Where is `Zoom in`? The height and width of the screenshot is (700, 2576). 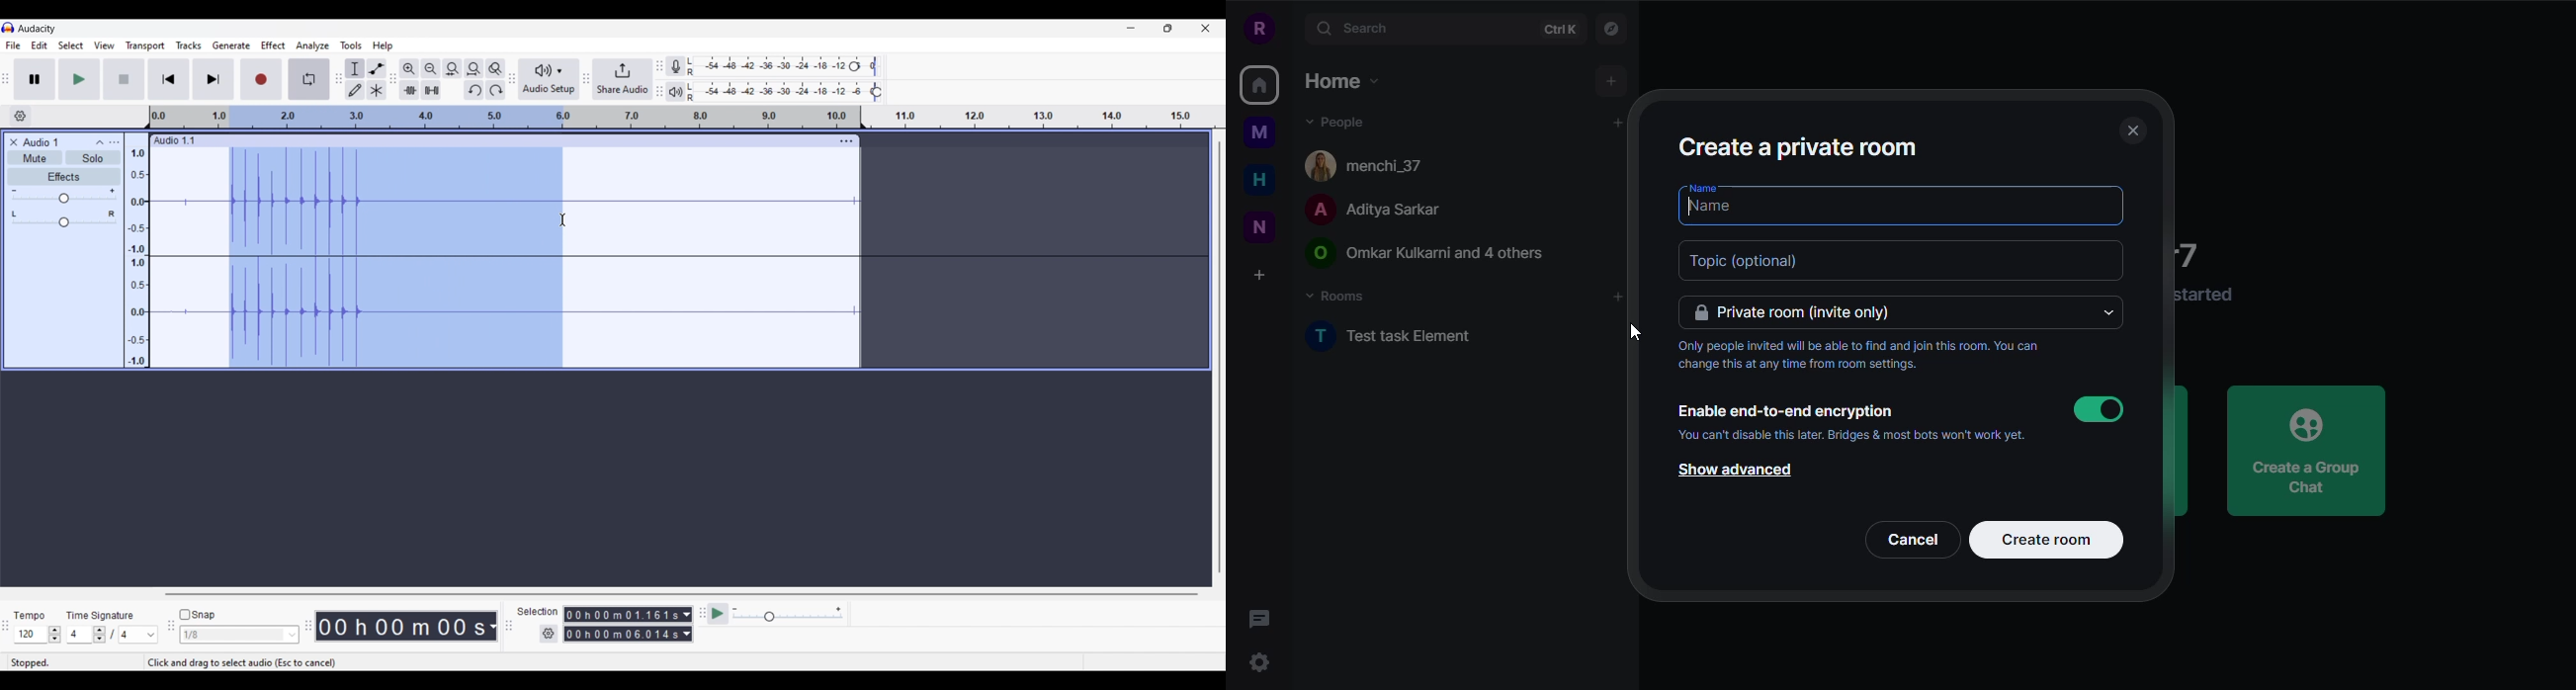 Zoom in is located at coordinates (409, 68).